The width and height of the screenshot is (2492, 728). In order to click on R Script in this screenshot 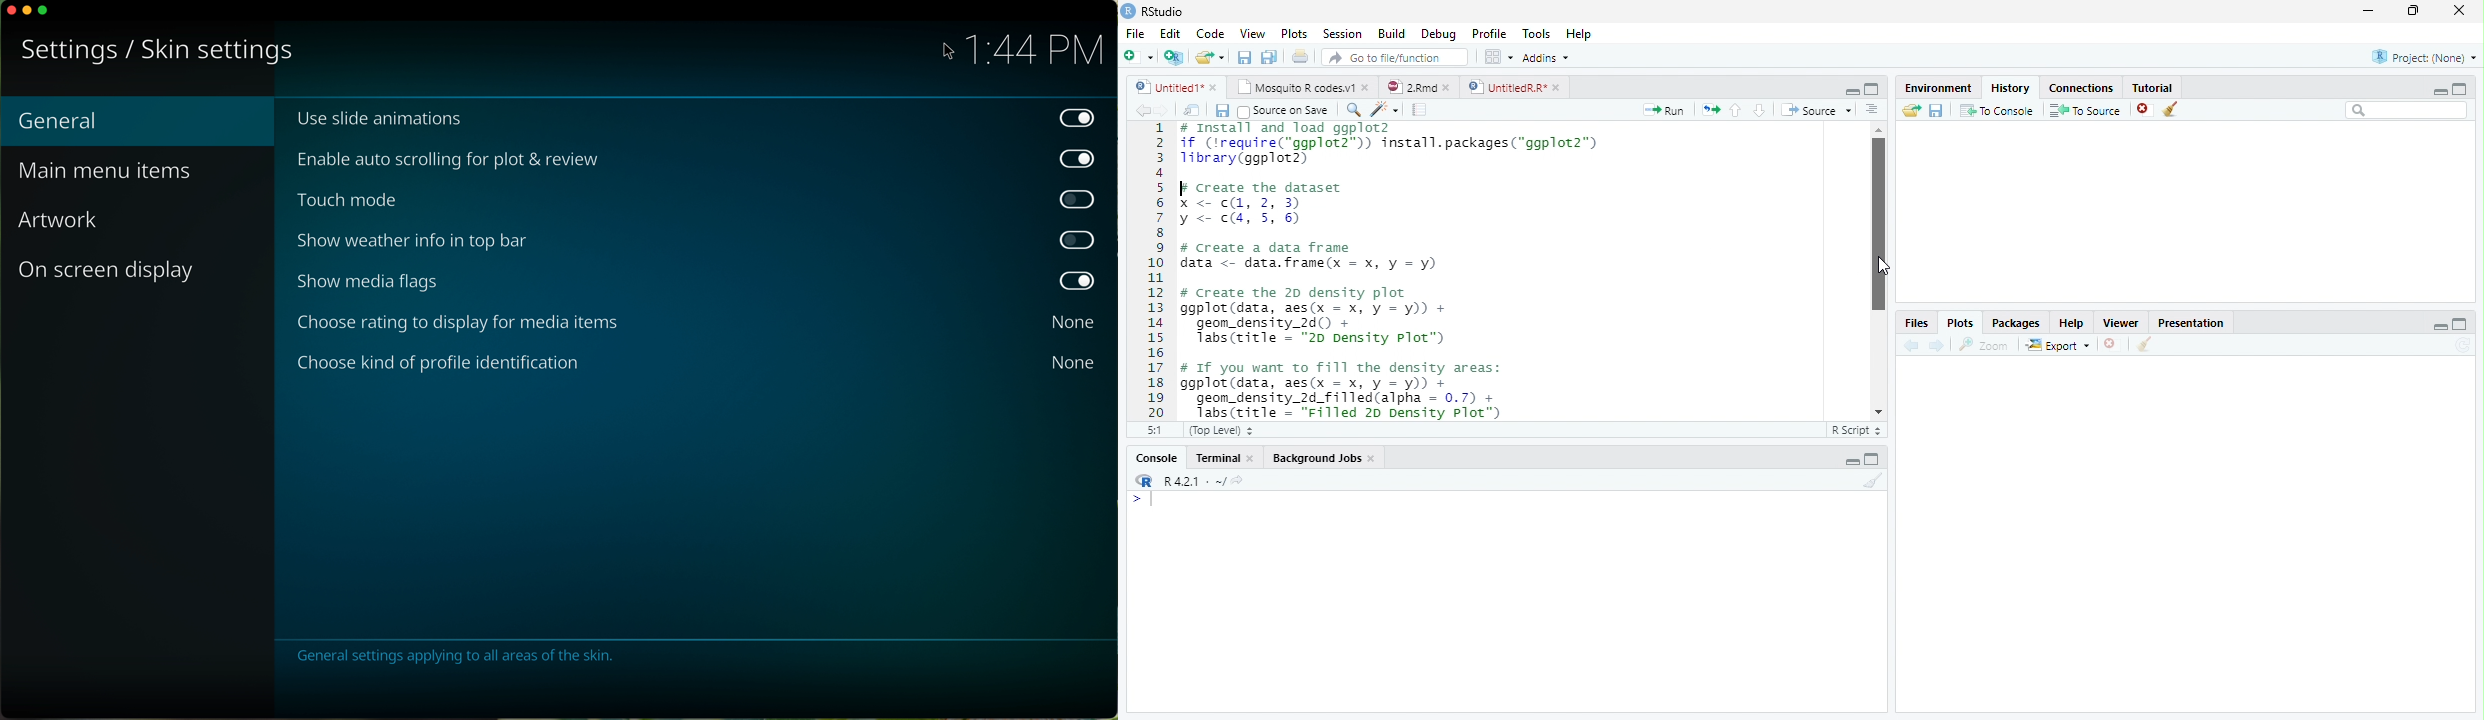, I will do `click(1857, 431)`.